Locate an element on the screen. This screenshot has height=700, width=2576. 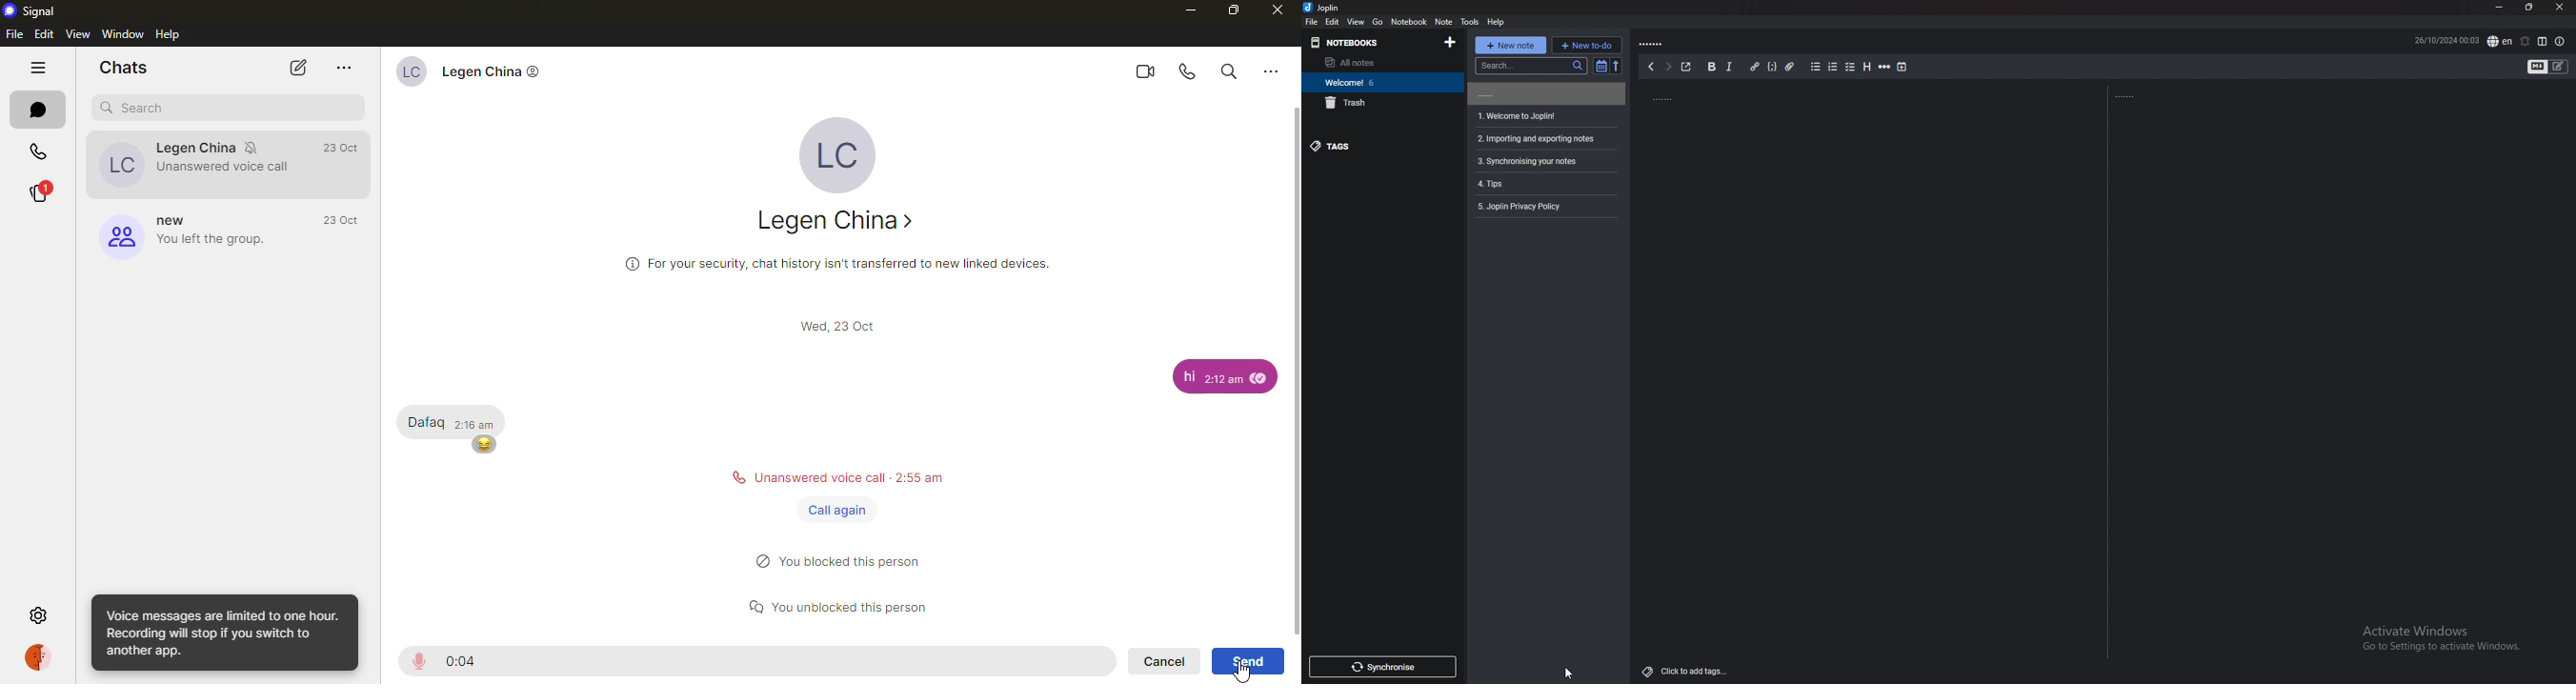
....... is located at coordinates (2133, 96).